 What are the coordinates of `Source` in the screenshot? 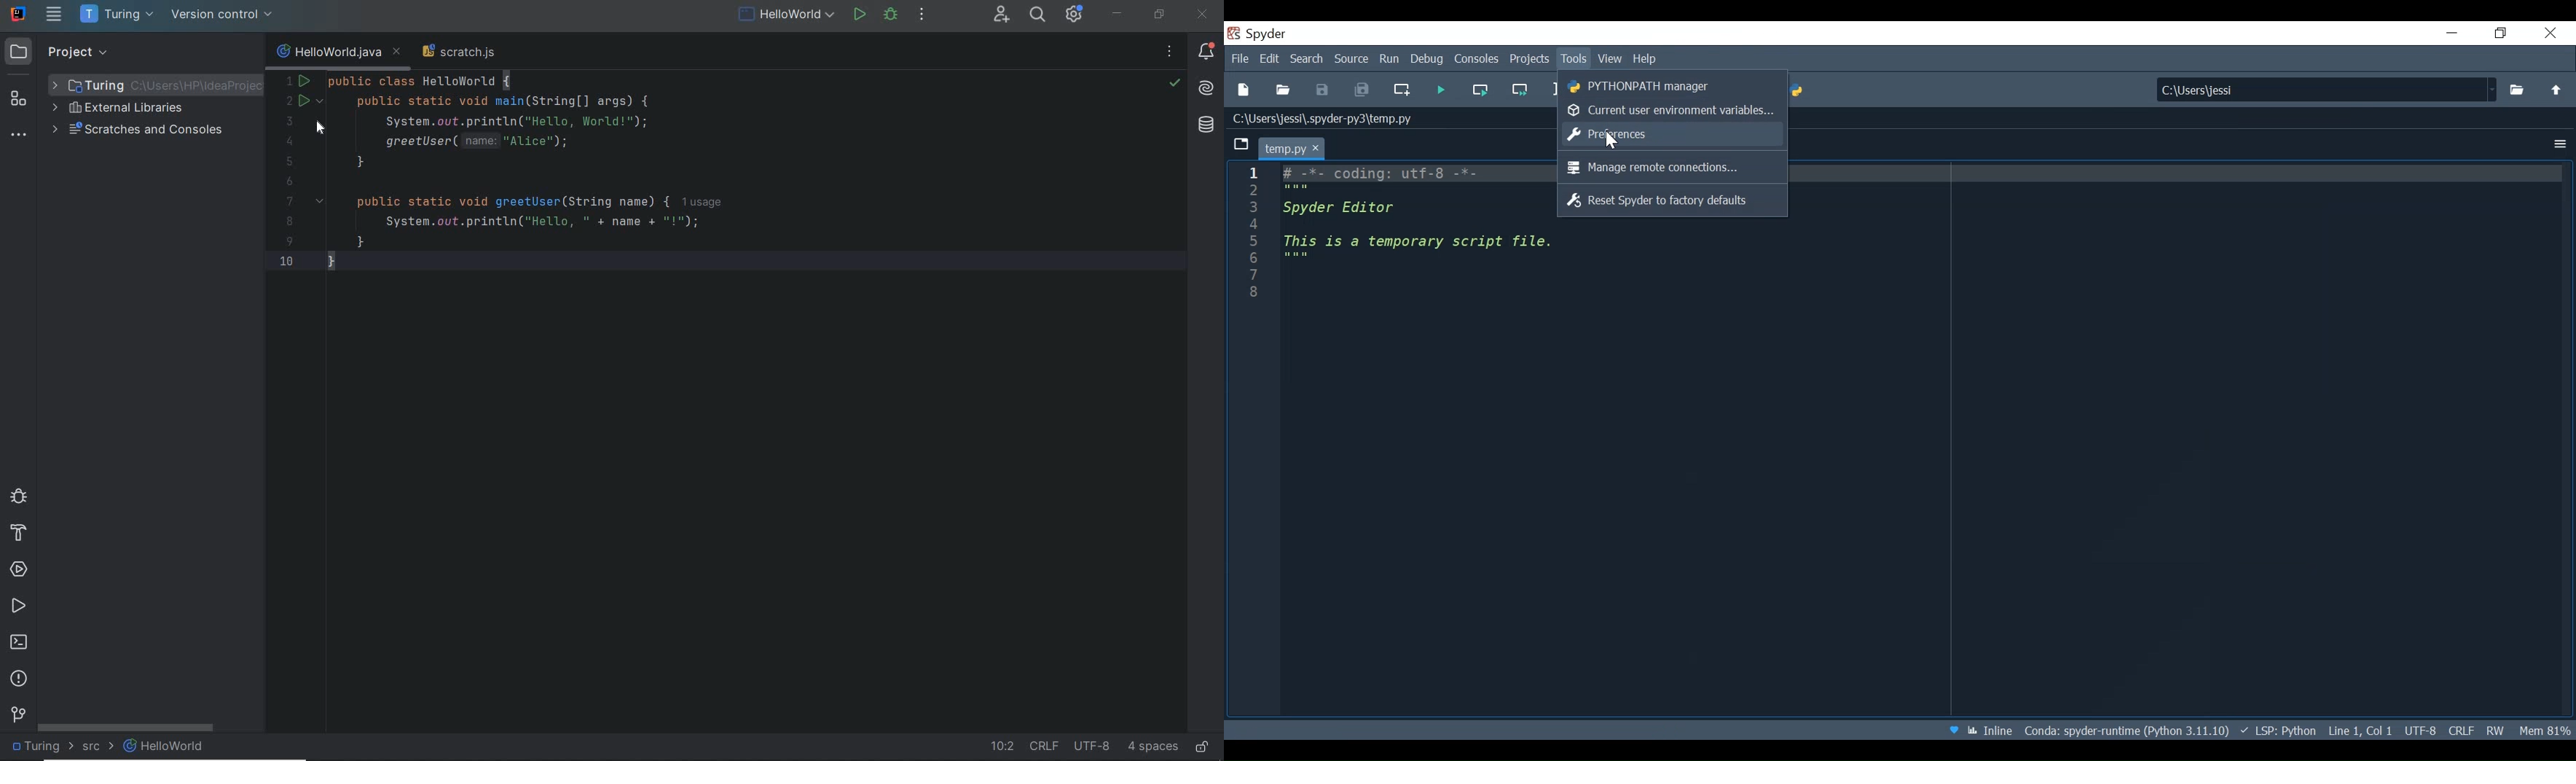 It's located at (1352, 60).